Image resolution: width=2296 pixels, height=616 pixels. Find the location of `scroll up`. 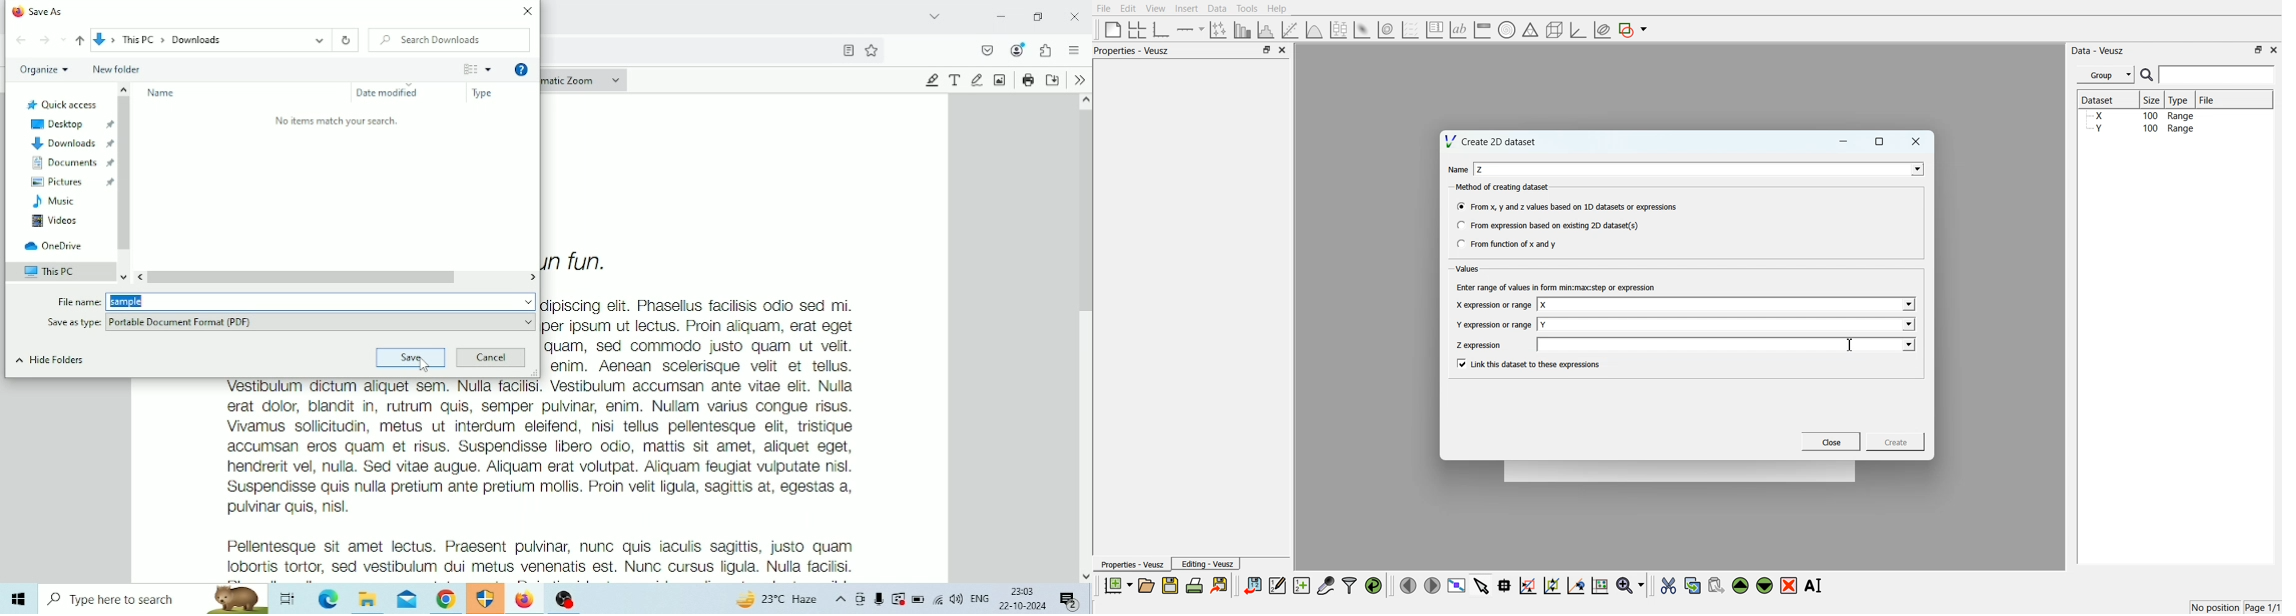

scroll up is located at coordinates (123, 89).